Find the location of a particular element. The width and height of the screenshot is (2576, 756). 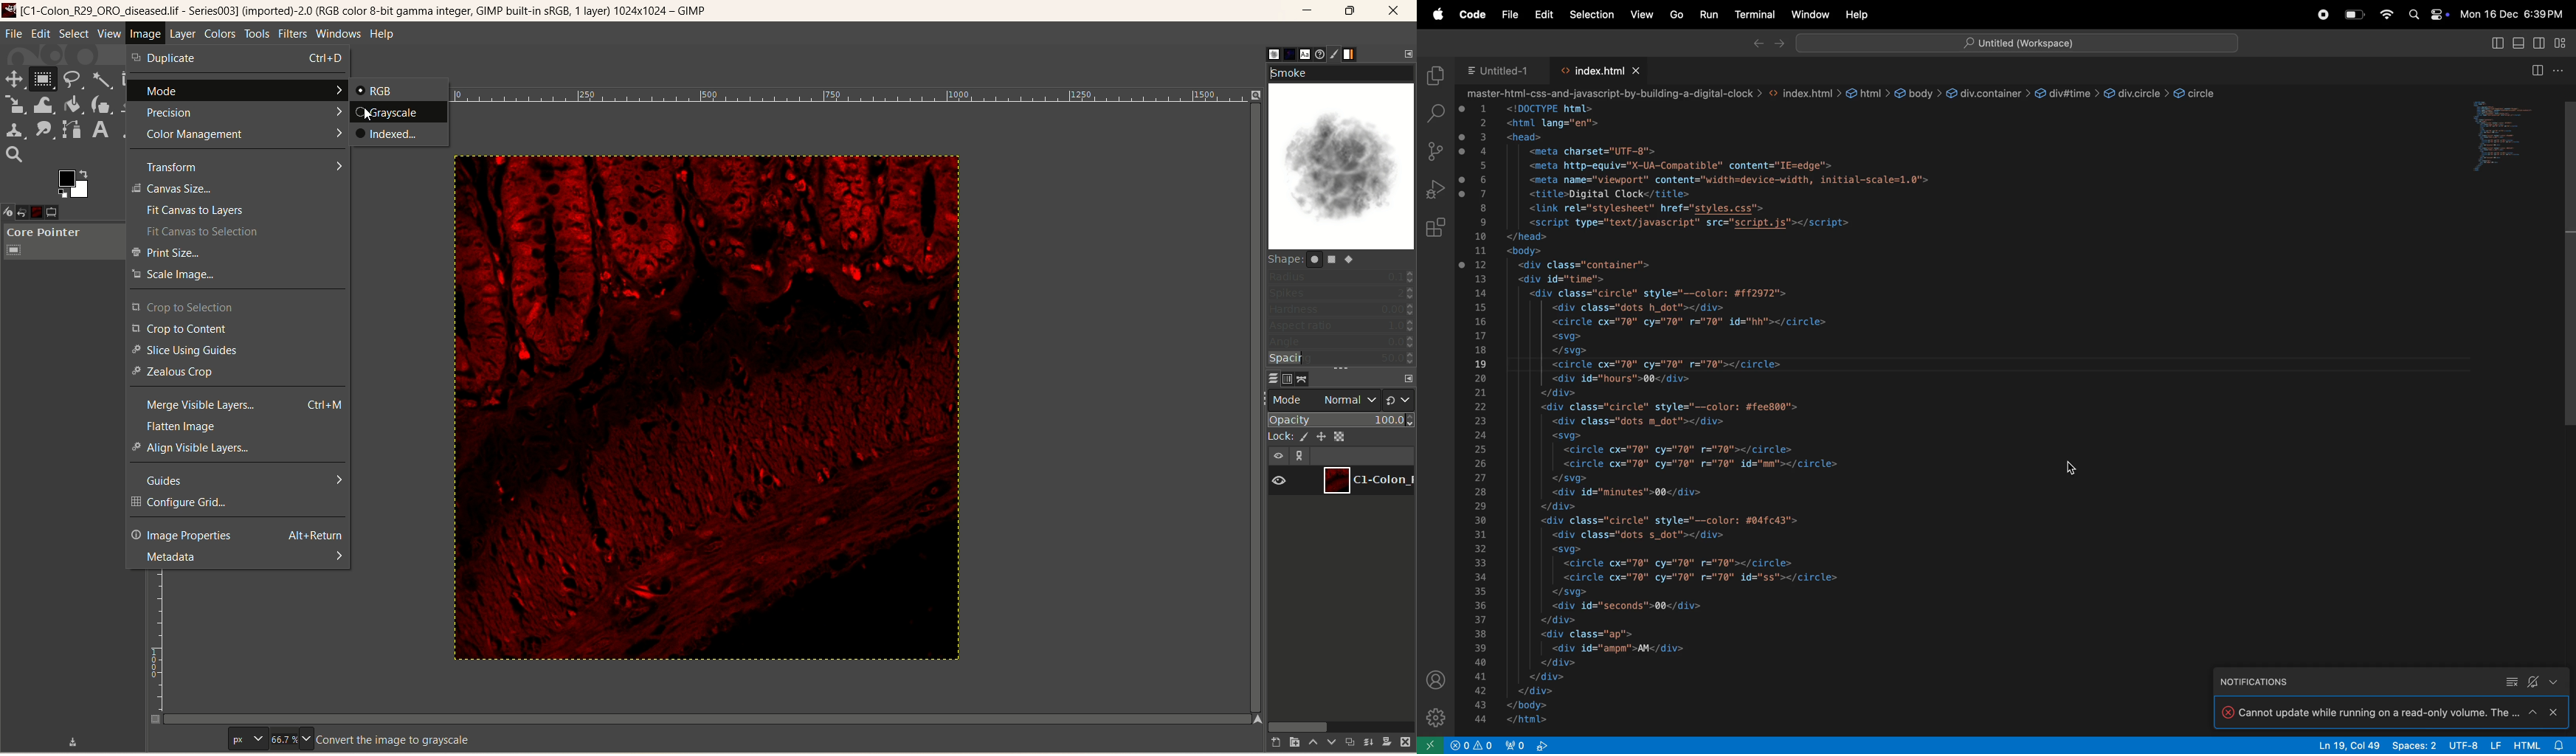

utf 8 is located at coordinates (2472, 745).